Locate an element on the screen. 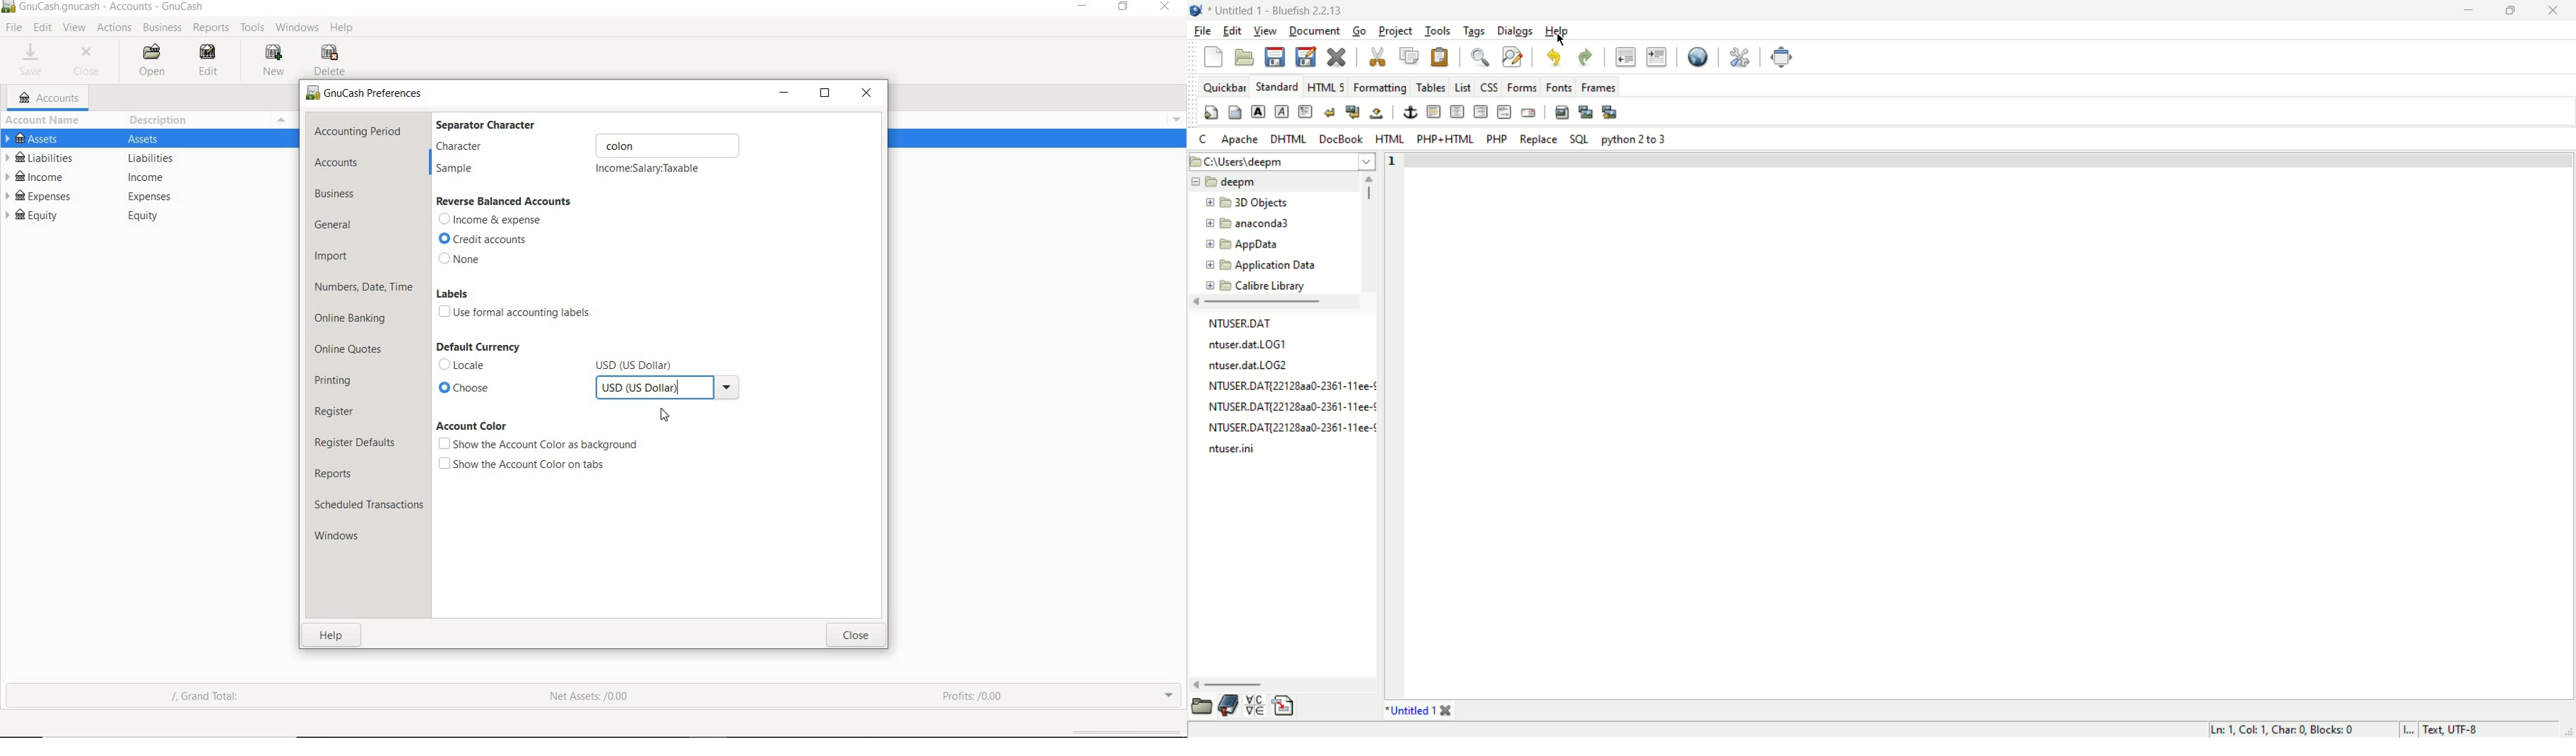  REPORTS is located at coordinates (211, 28).